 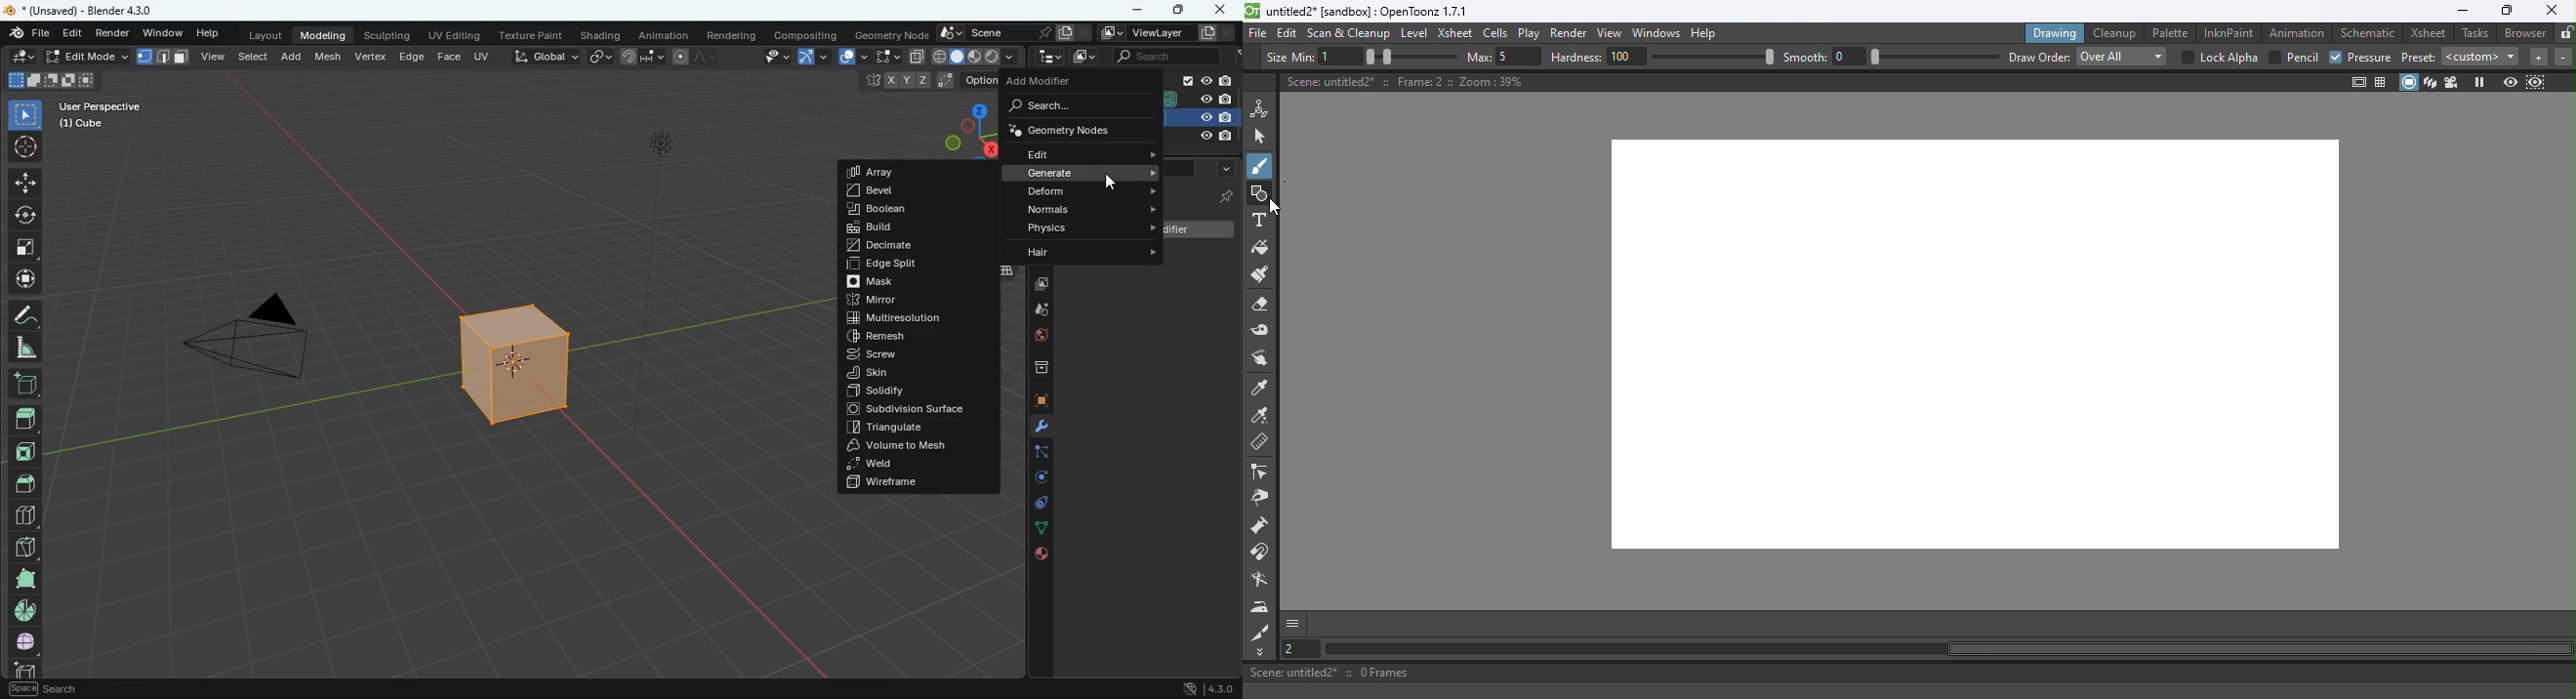 What do you see at coordinates (1909, 673) in the screenshot?
I see `Status bar` at bounding box center [1909, 673].